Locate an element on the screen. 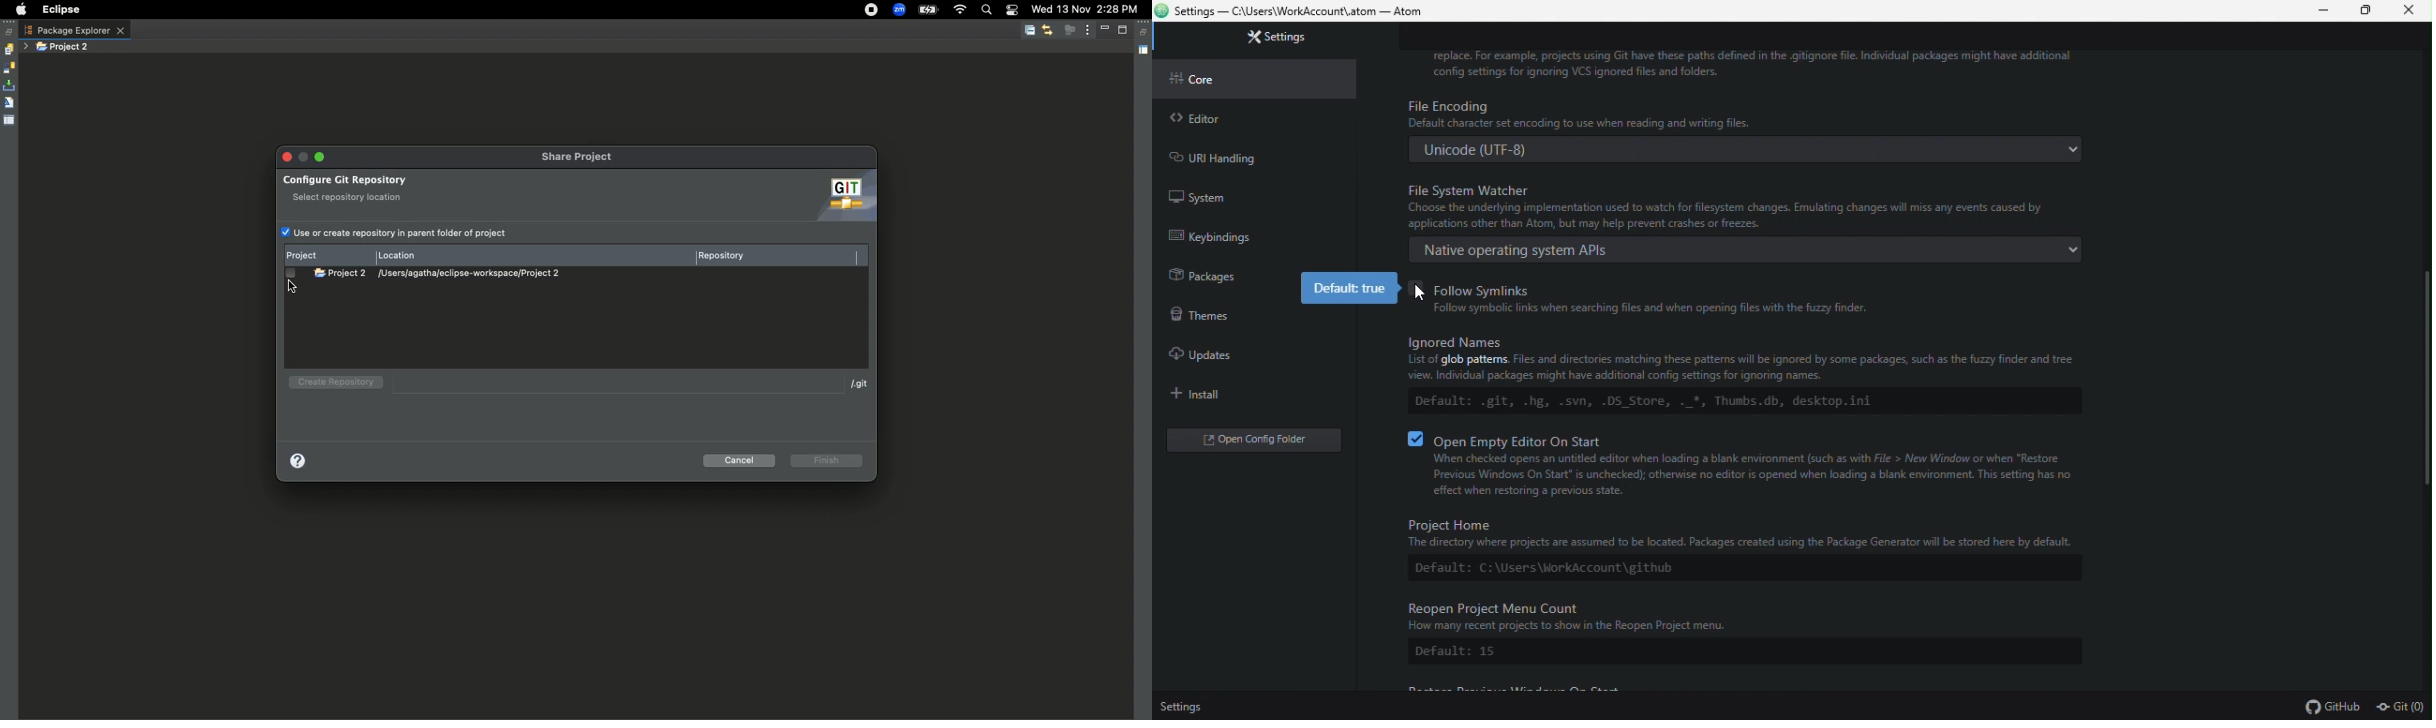 The image size is (2436, 728). Core is located at coordinates (1255, 78).